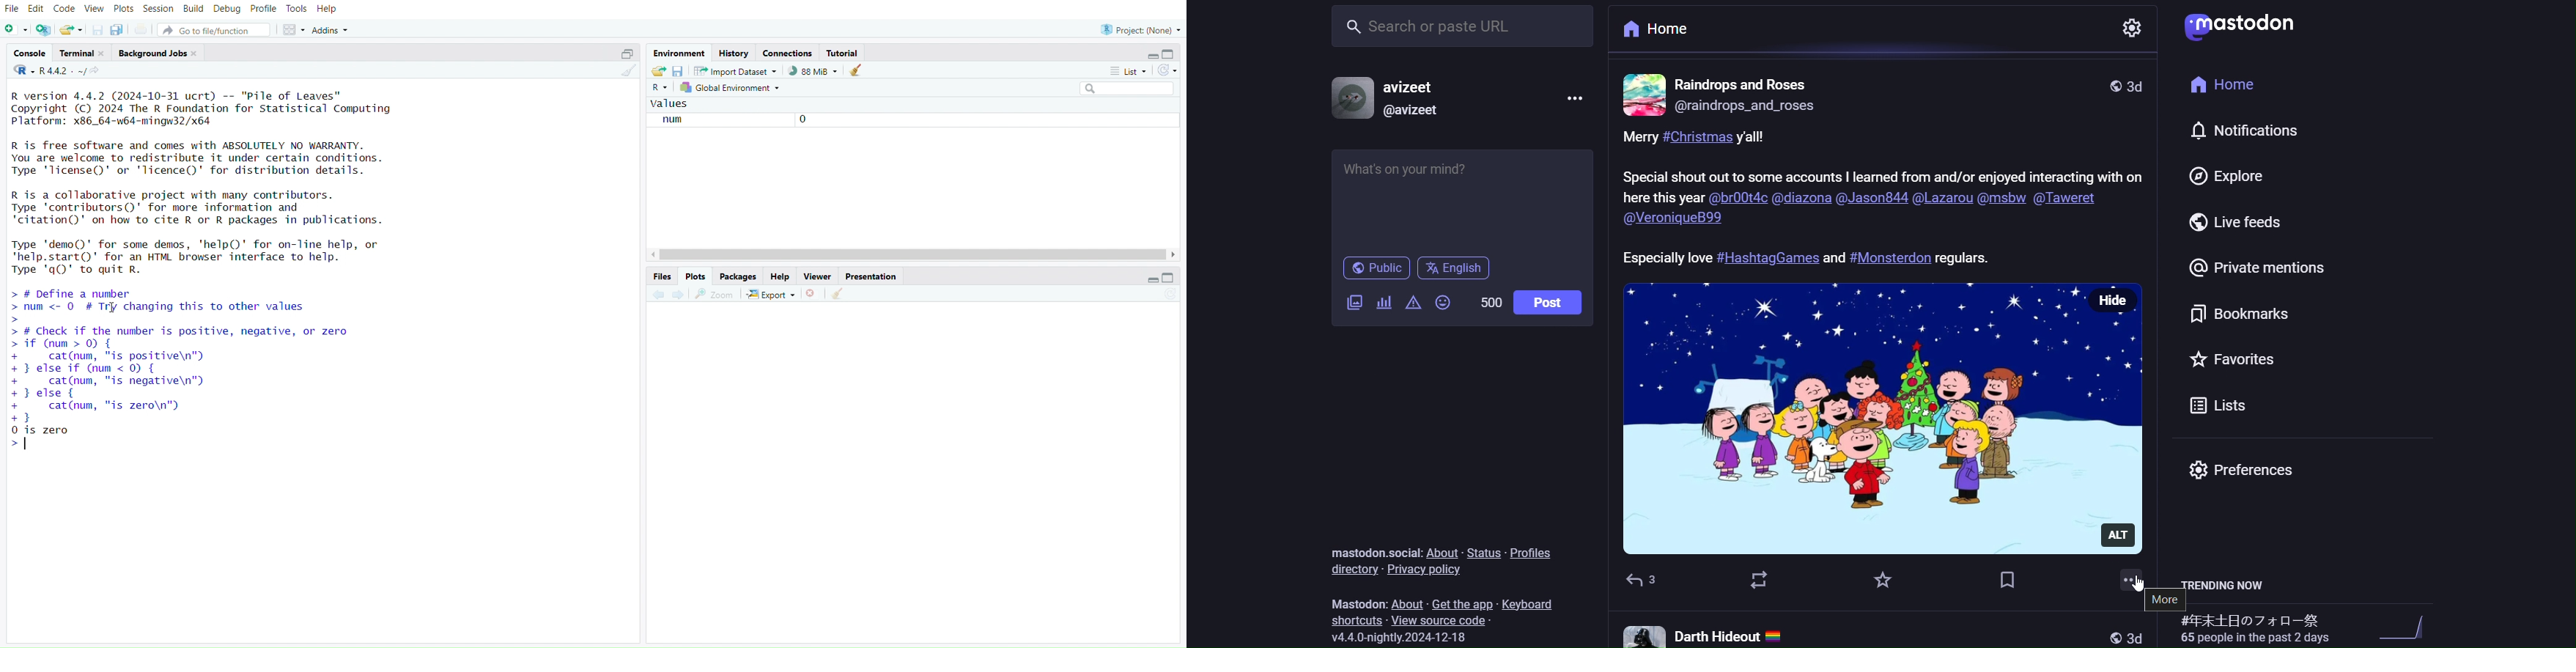 Image resolution: width=2576 pixels, height=672 pixels. What do you see at coordinates (1147, 281) in the screenshot?
I see `expand` at bounding box center [1147, 281].